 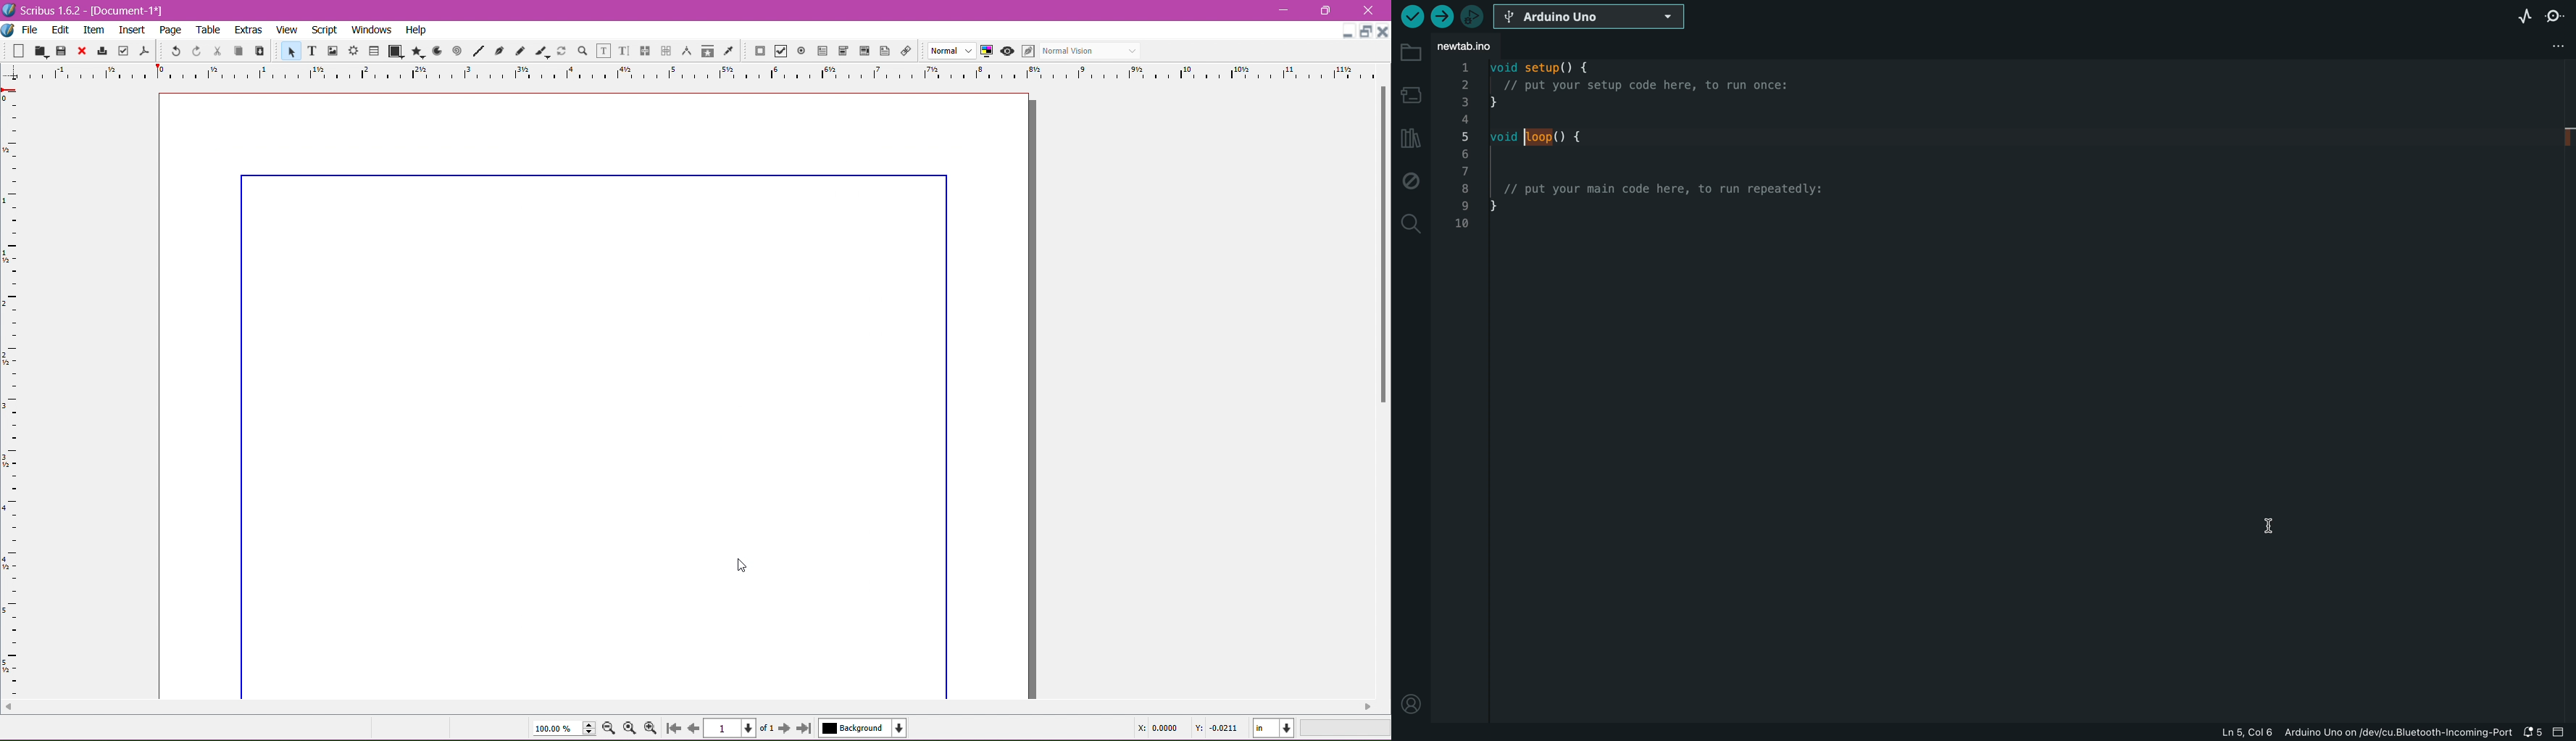 I want to click on PDF Push Button, so click(x=759, y=51).